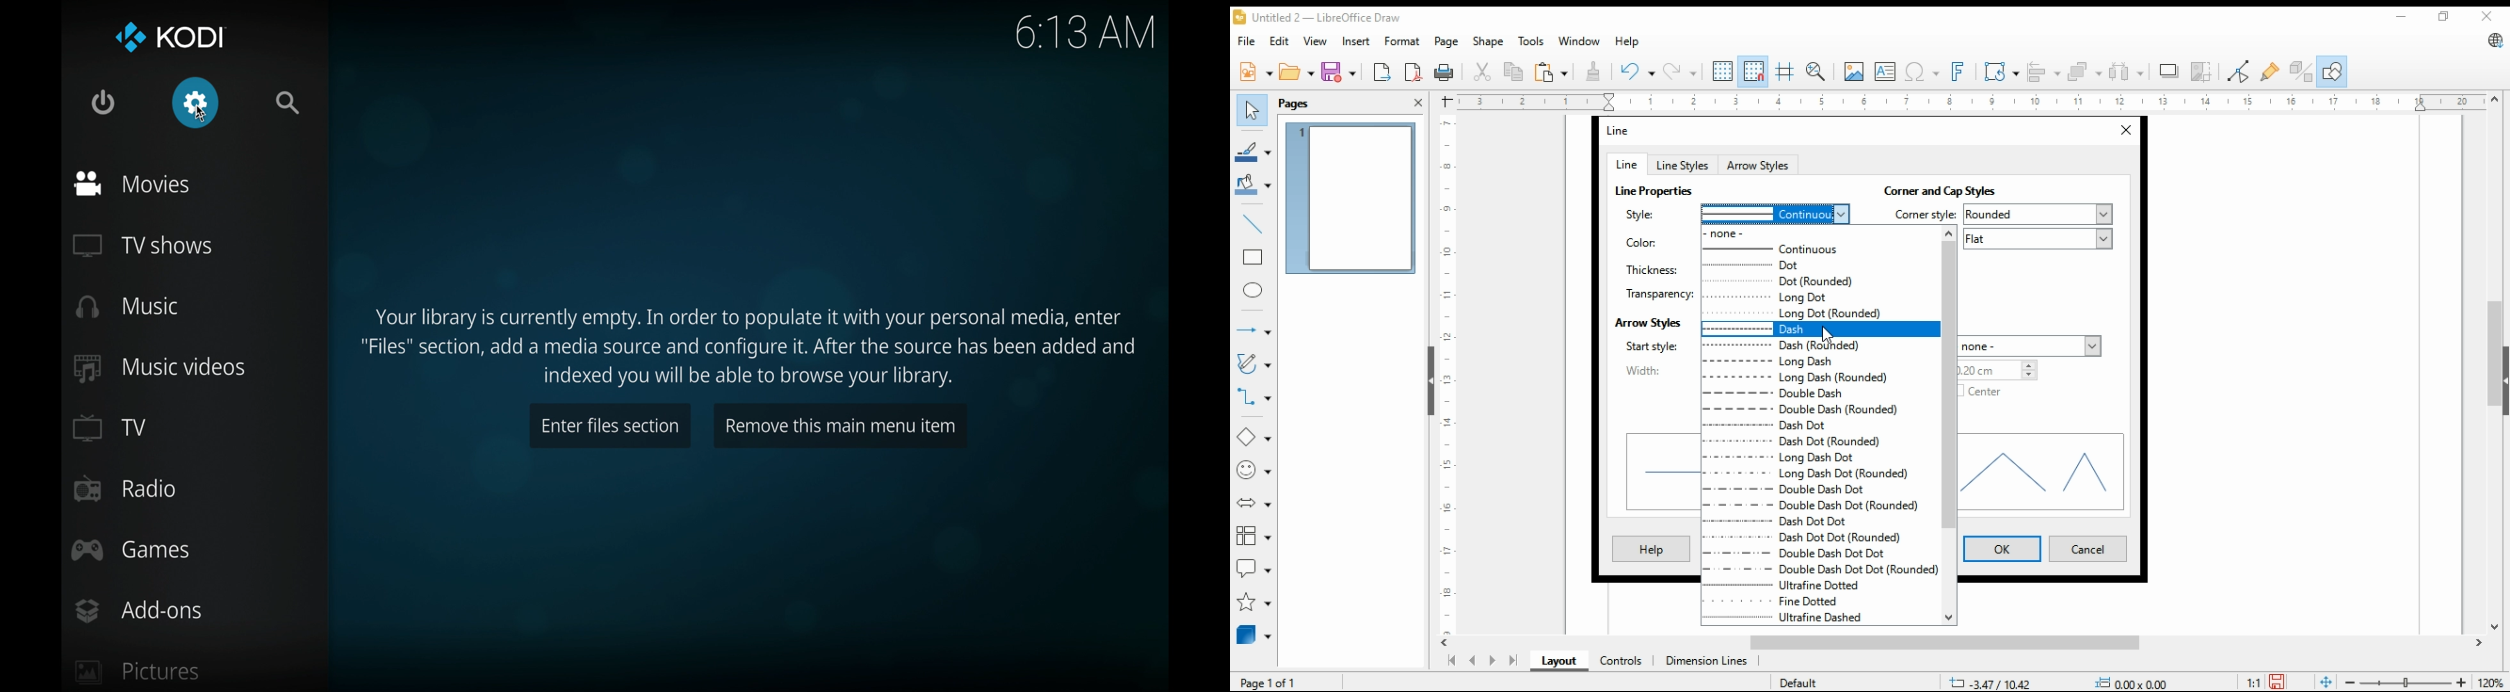 The height and width of the screenshot is (700, 2520). Describe the element at coordinates (1802, 538) in the screenshot. I see `dash dot dot (rounded)` at that location.